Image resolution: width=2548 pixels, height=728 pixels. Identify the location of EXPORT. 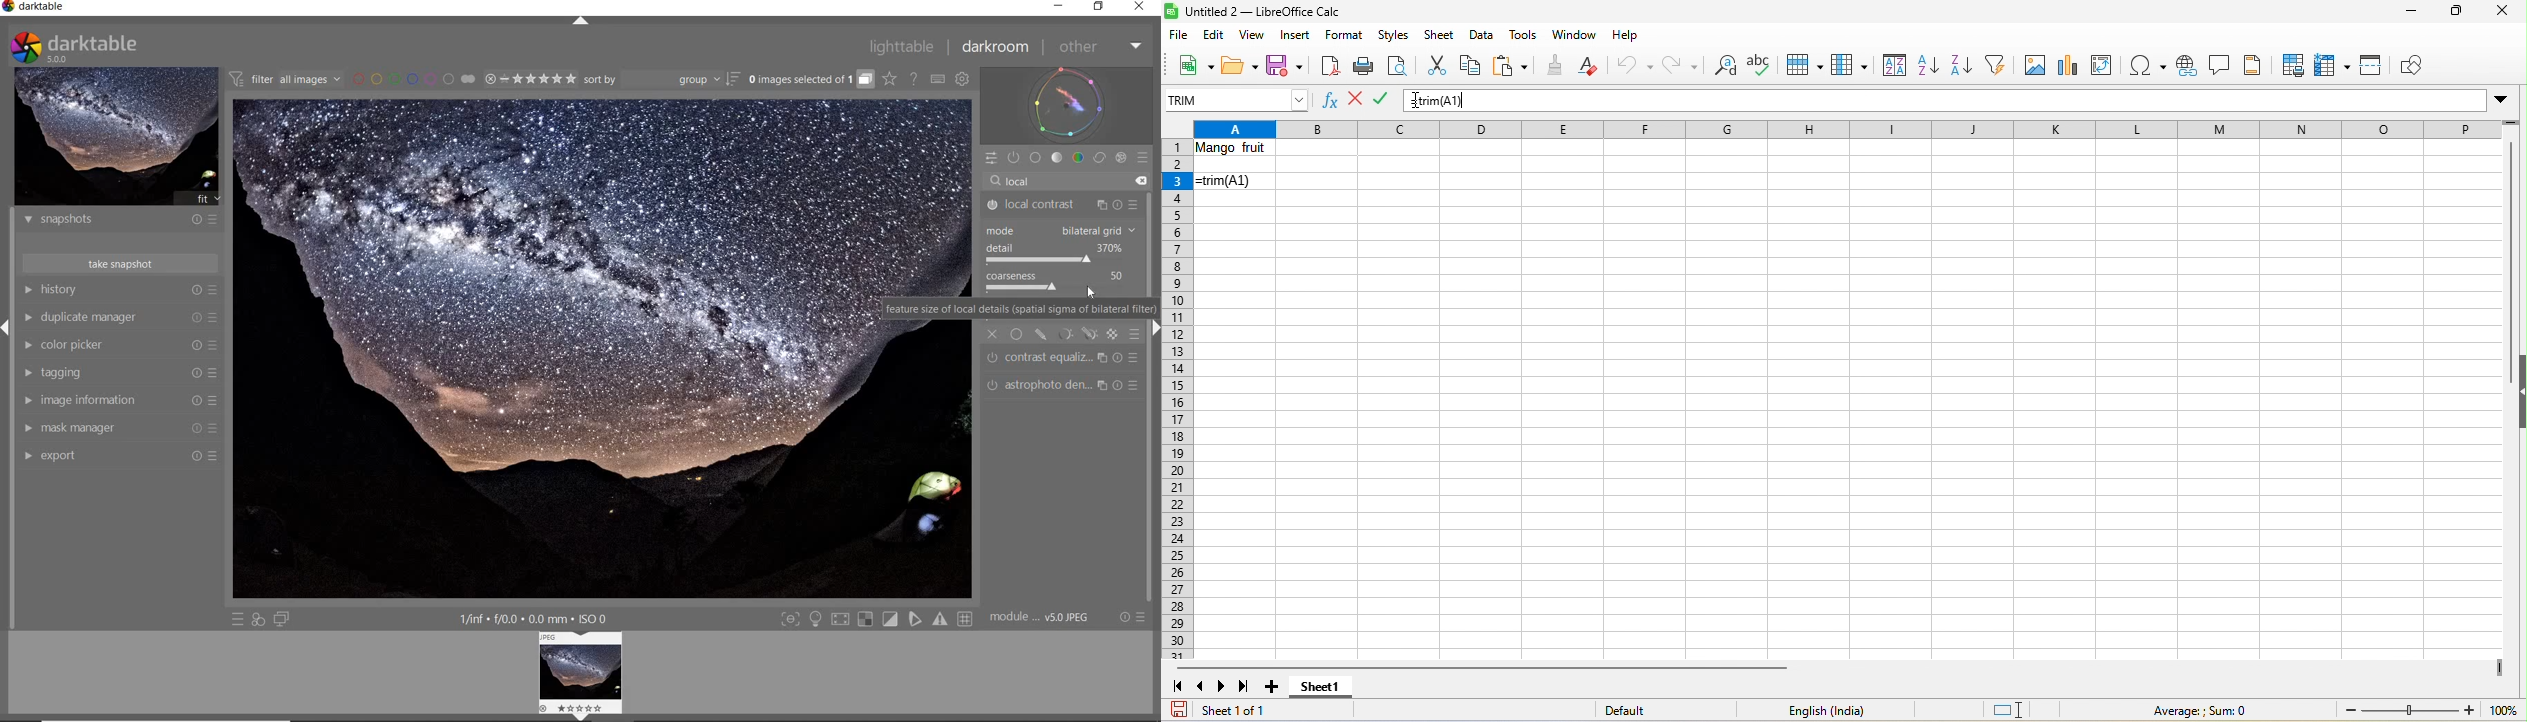
(27, 457).